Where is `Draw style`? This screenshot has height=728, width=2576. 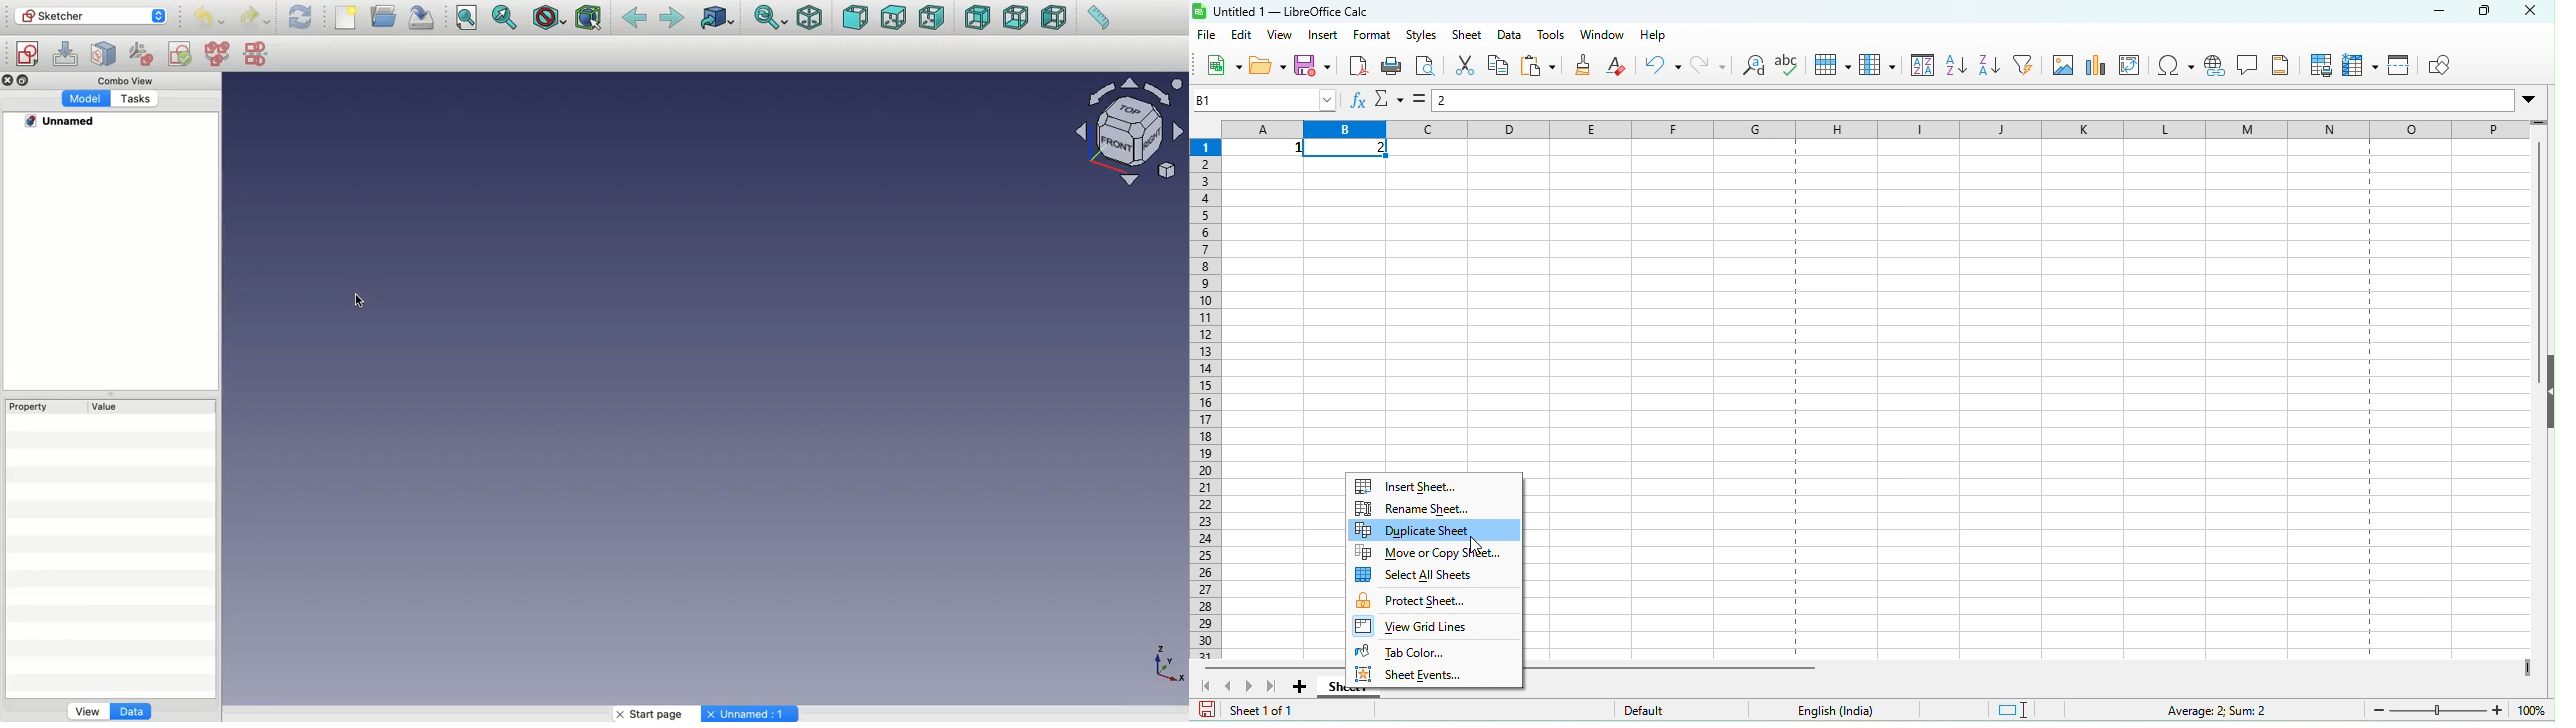 Draw style is located at coordinates (552, 19).